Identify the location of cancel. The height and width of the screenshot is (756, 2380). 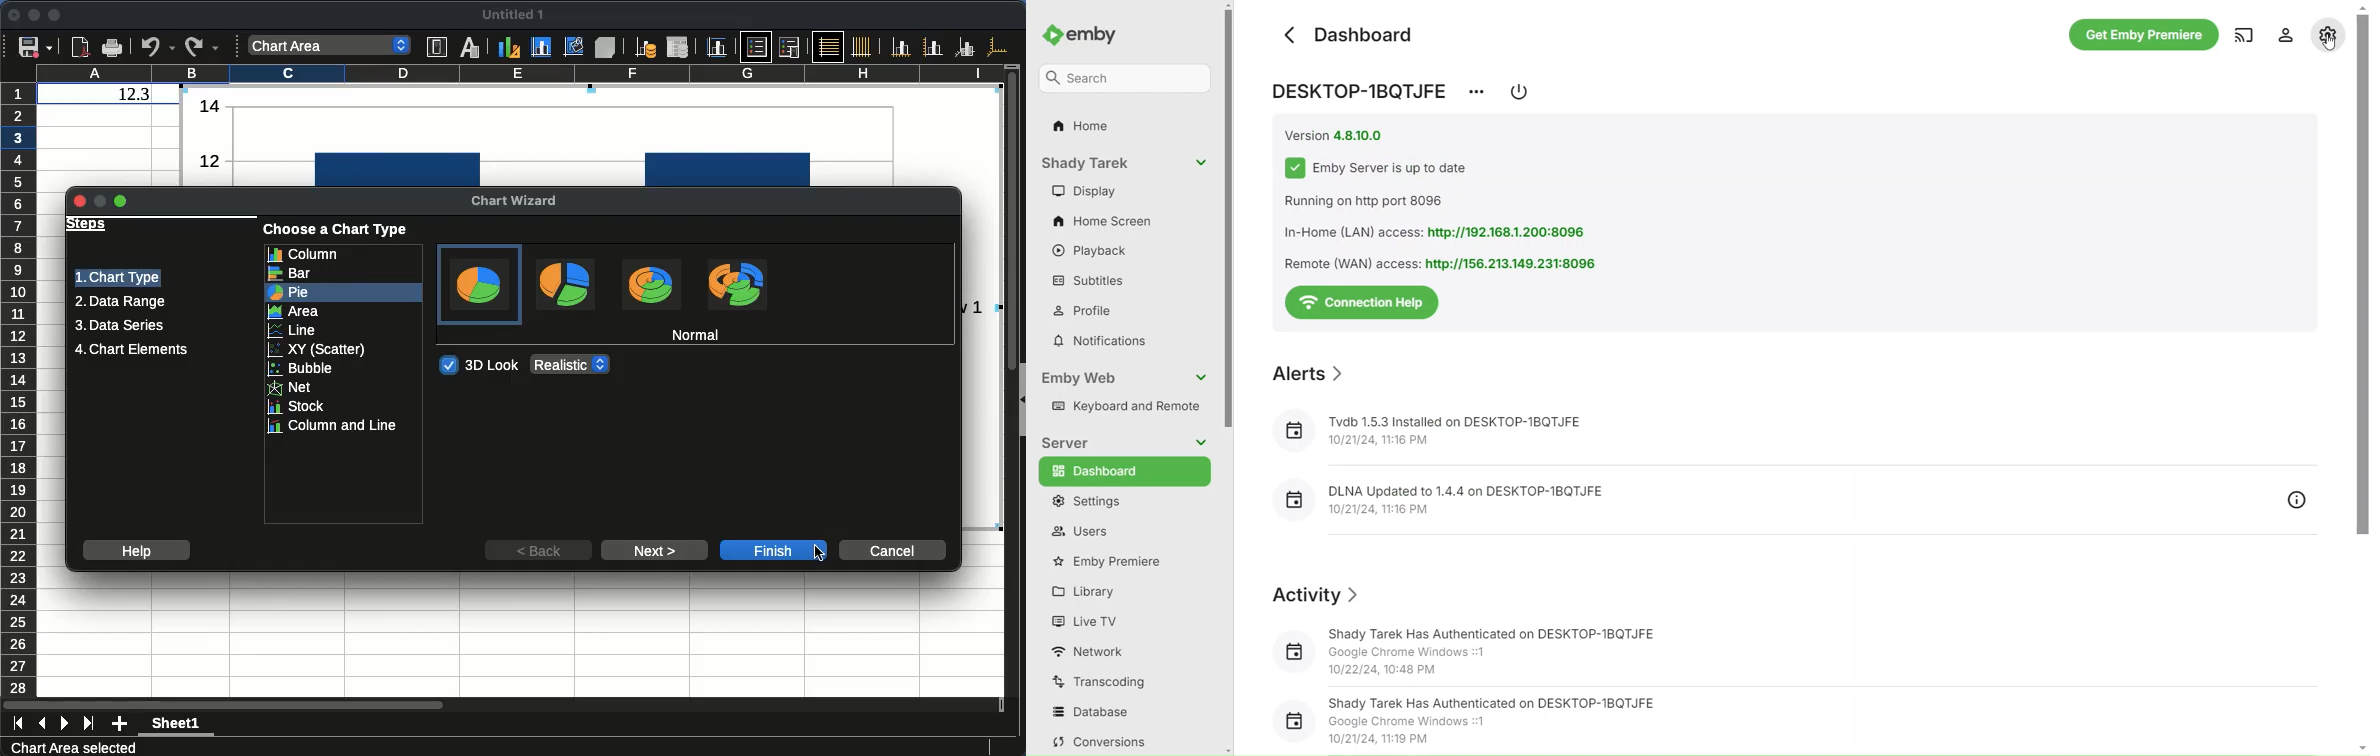
(893, 550).